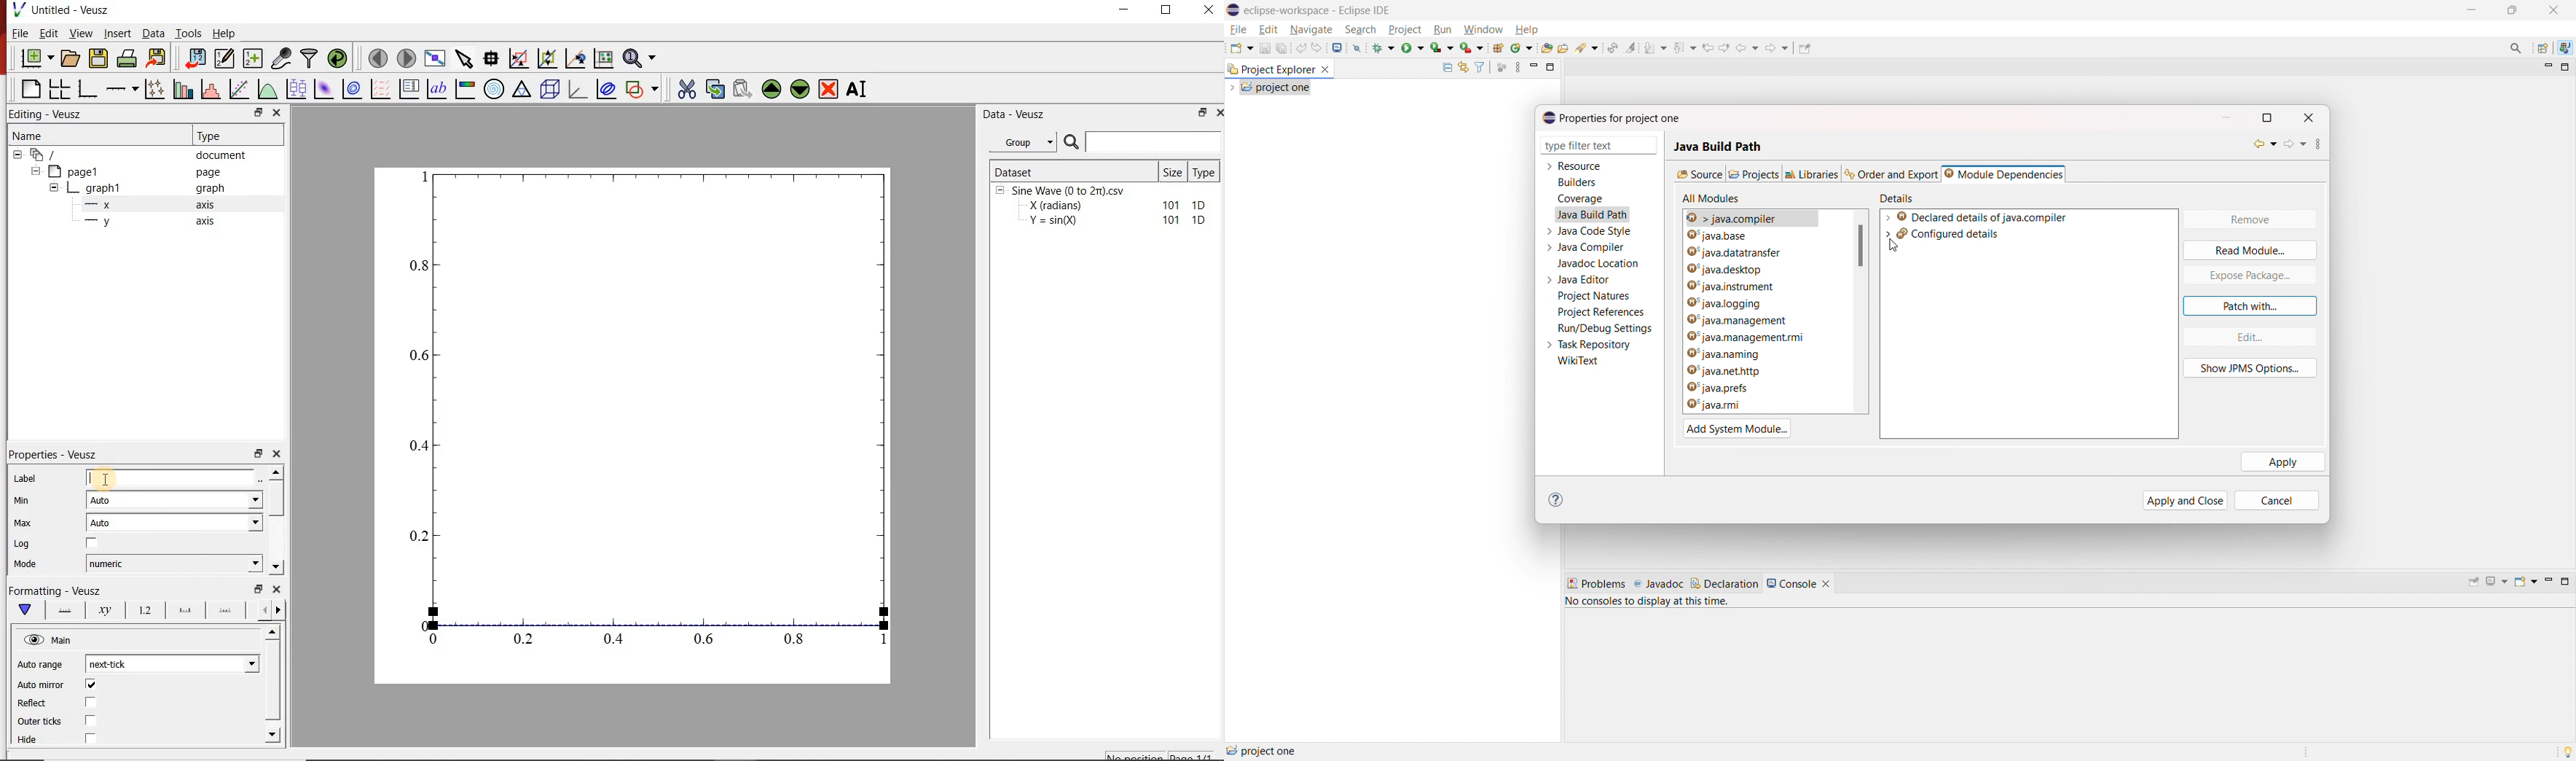 This screenshot has width=2576, height=784. Describe the element at coordinates (860, 90) in the screenshot. I see `rename` at that location.